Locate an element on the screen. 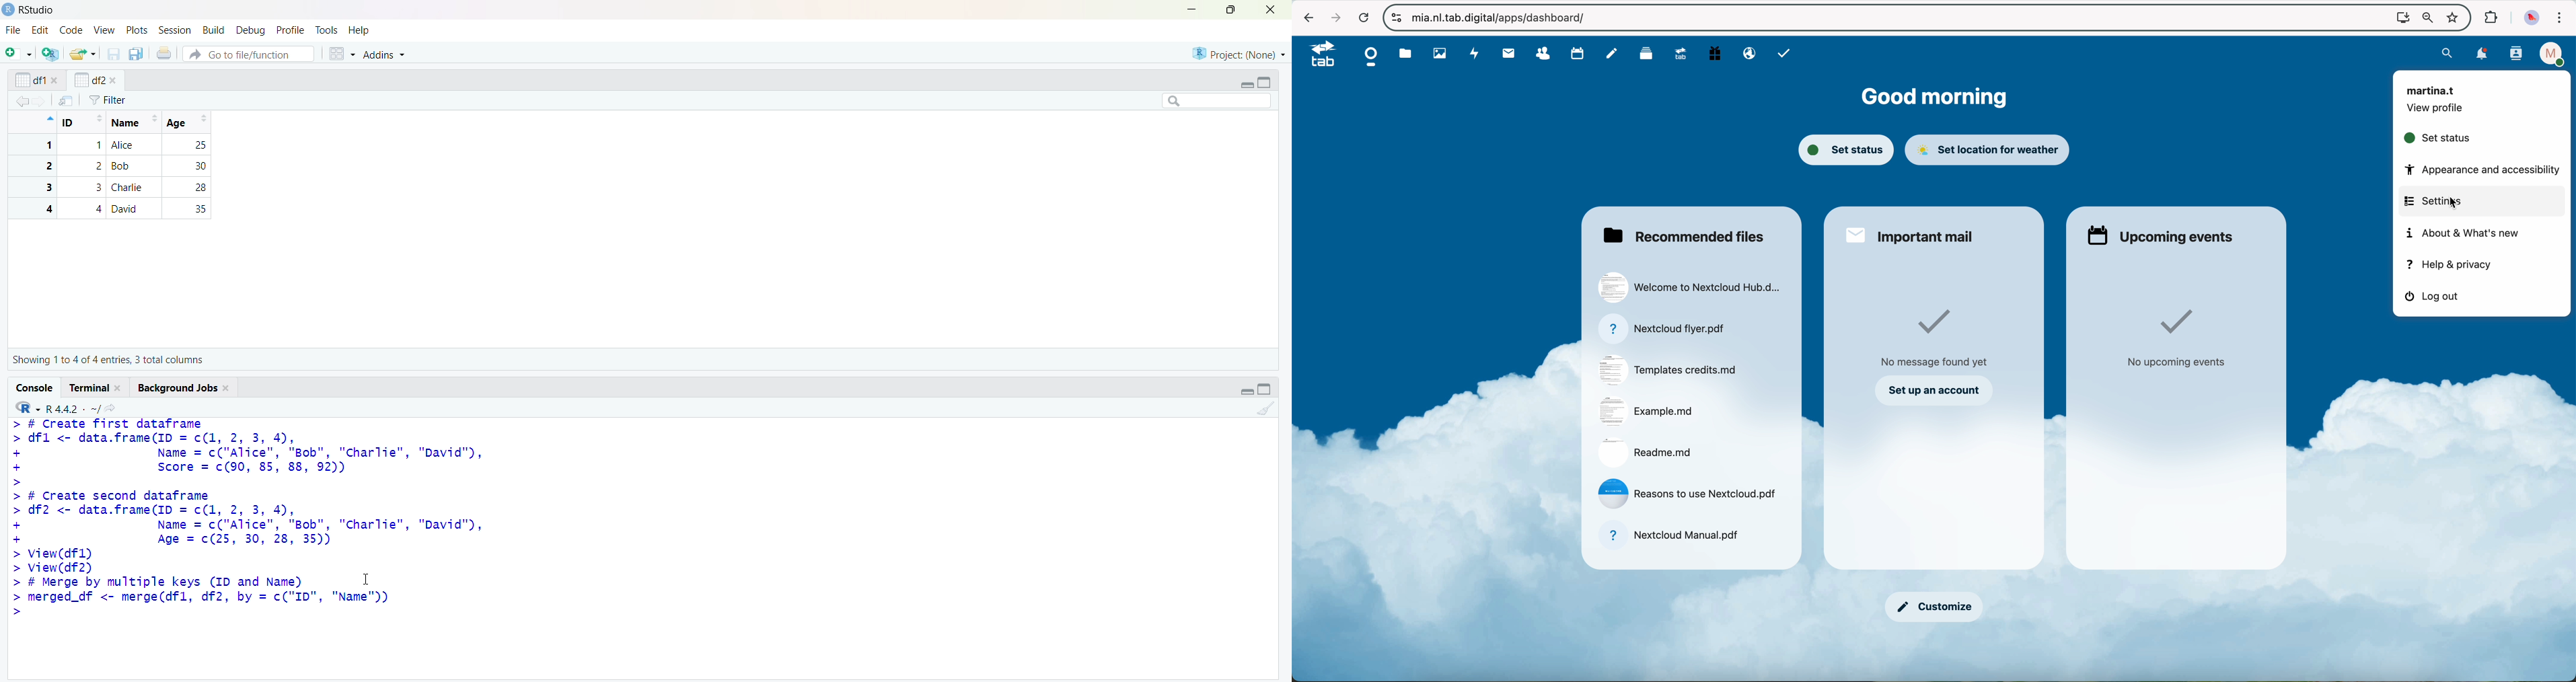 The image size is (2576, 700). close is located at coordinates (113, 81).